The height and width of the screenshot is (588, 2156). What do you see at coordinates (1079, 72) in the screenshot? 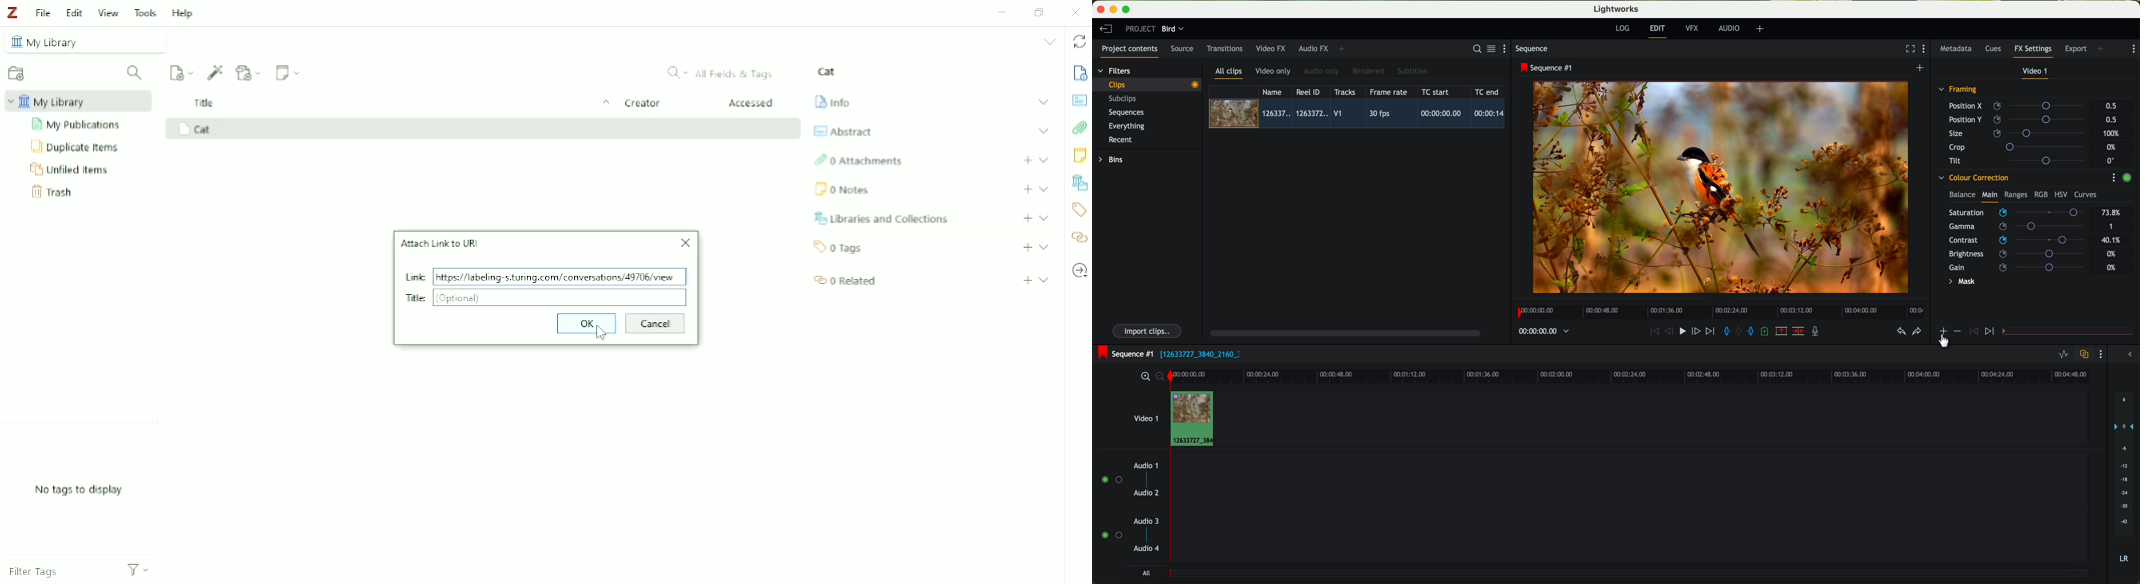
I see `Info` at bounding box center [1079, 72].